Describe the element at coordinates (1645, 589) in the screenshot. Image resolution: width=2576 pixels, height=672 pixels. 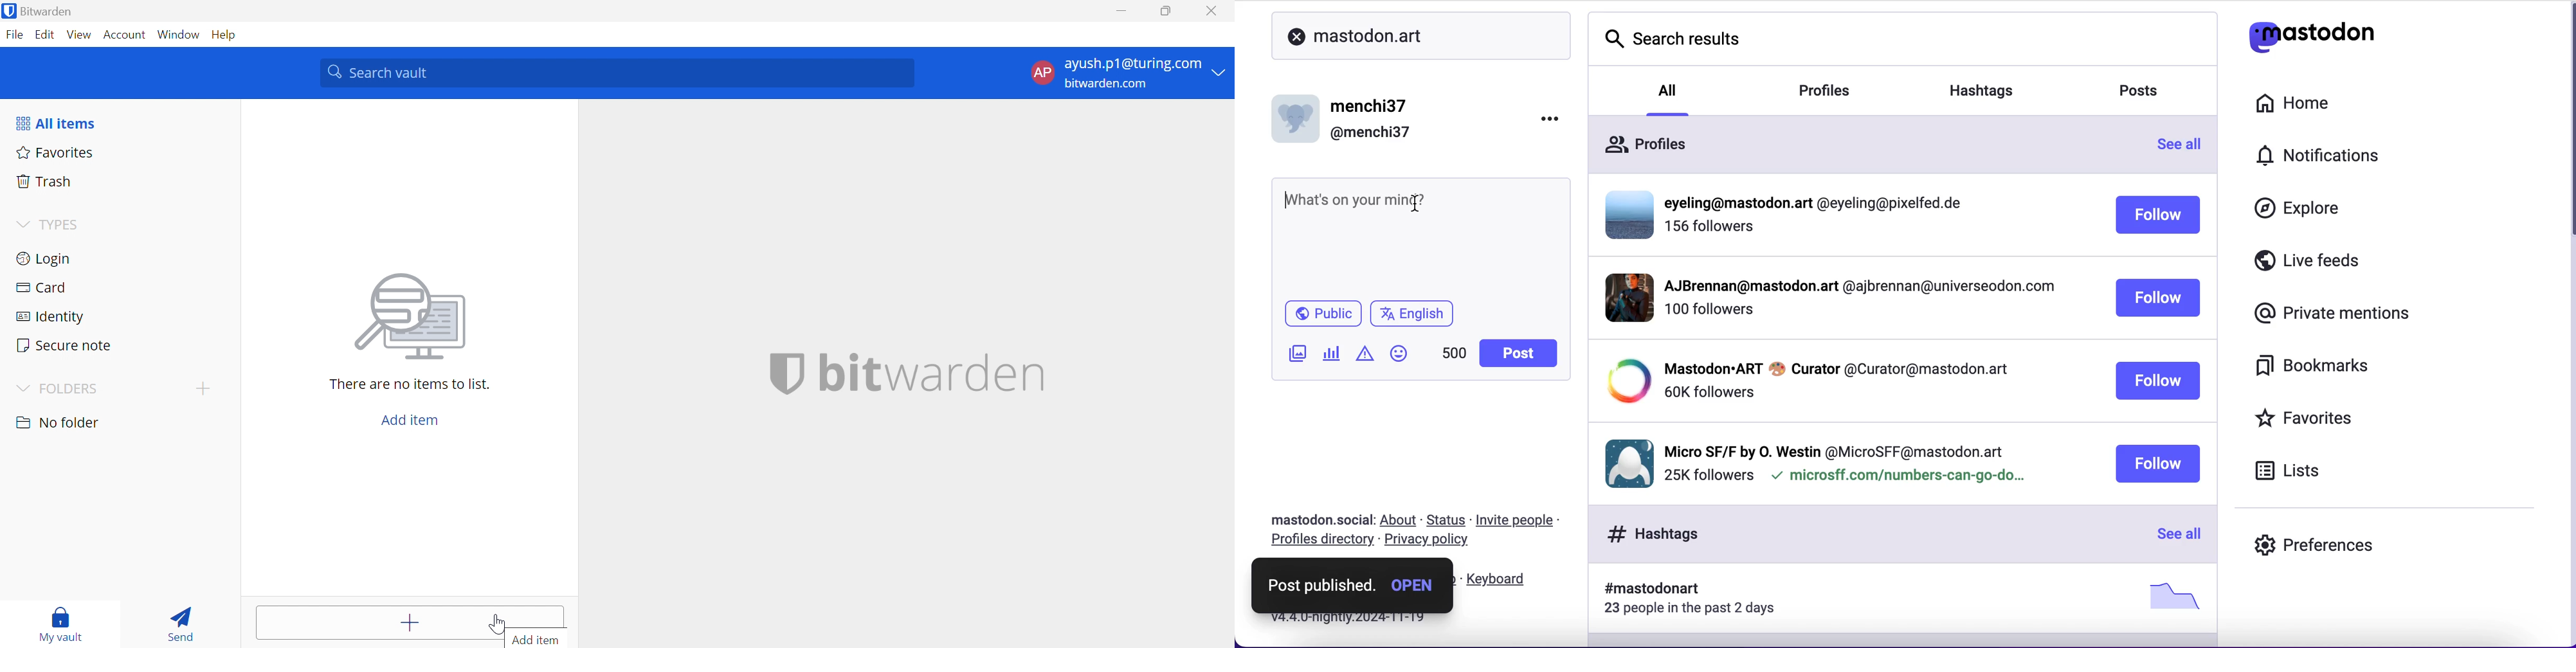
I see `hashtag` at that location.